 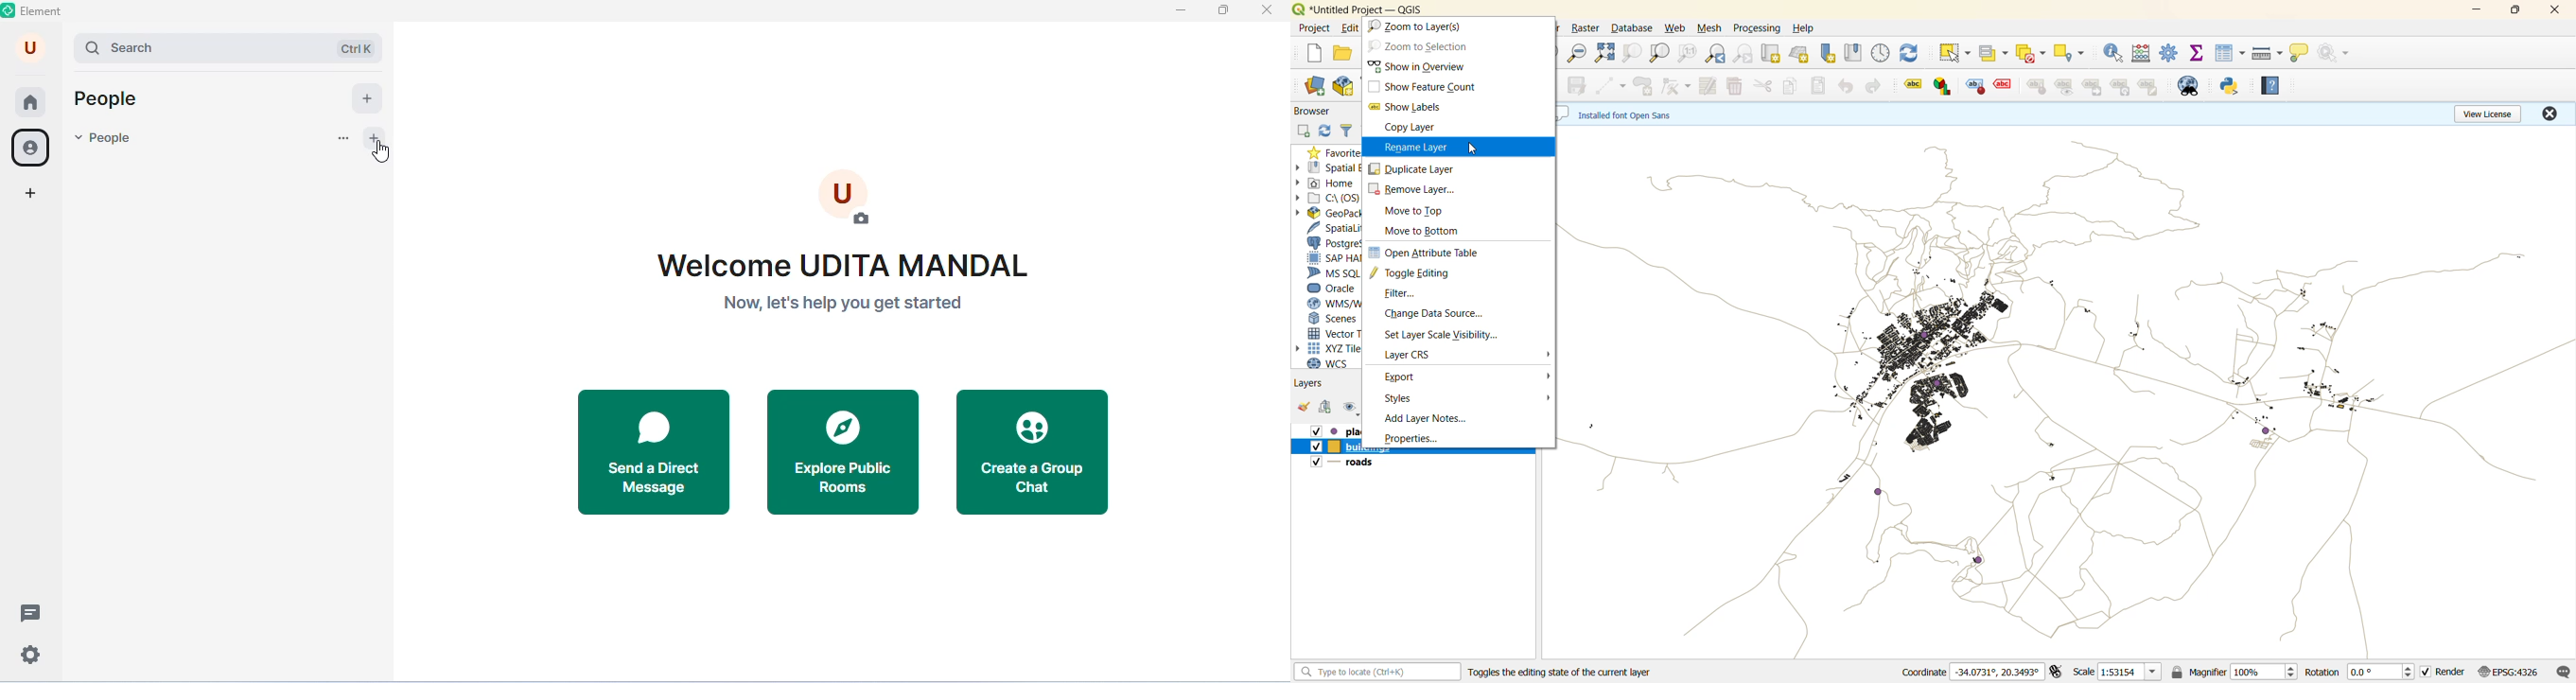 I want to click on threads, so click(x=32, y=611).